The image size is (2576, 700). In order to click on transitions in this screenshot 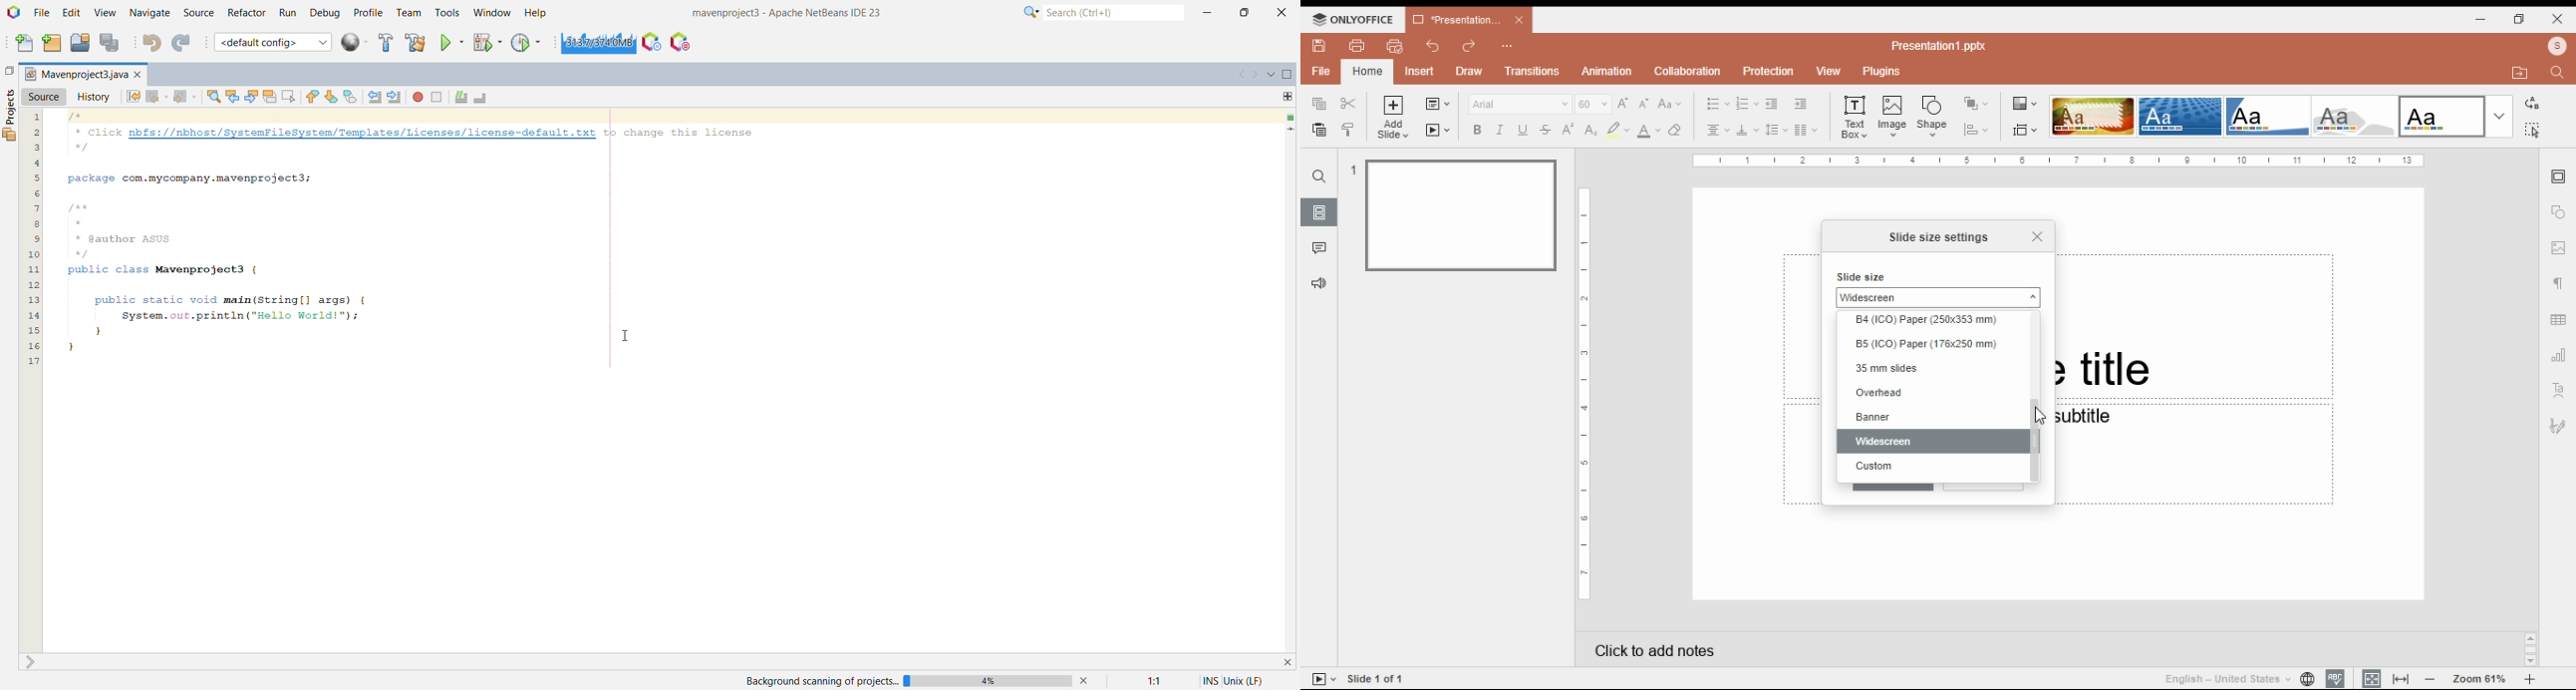, I will do `click(1532, 71)`.